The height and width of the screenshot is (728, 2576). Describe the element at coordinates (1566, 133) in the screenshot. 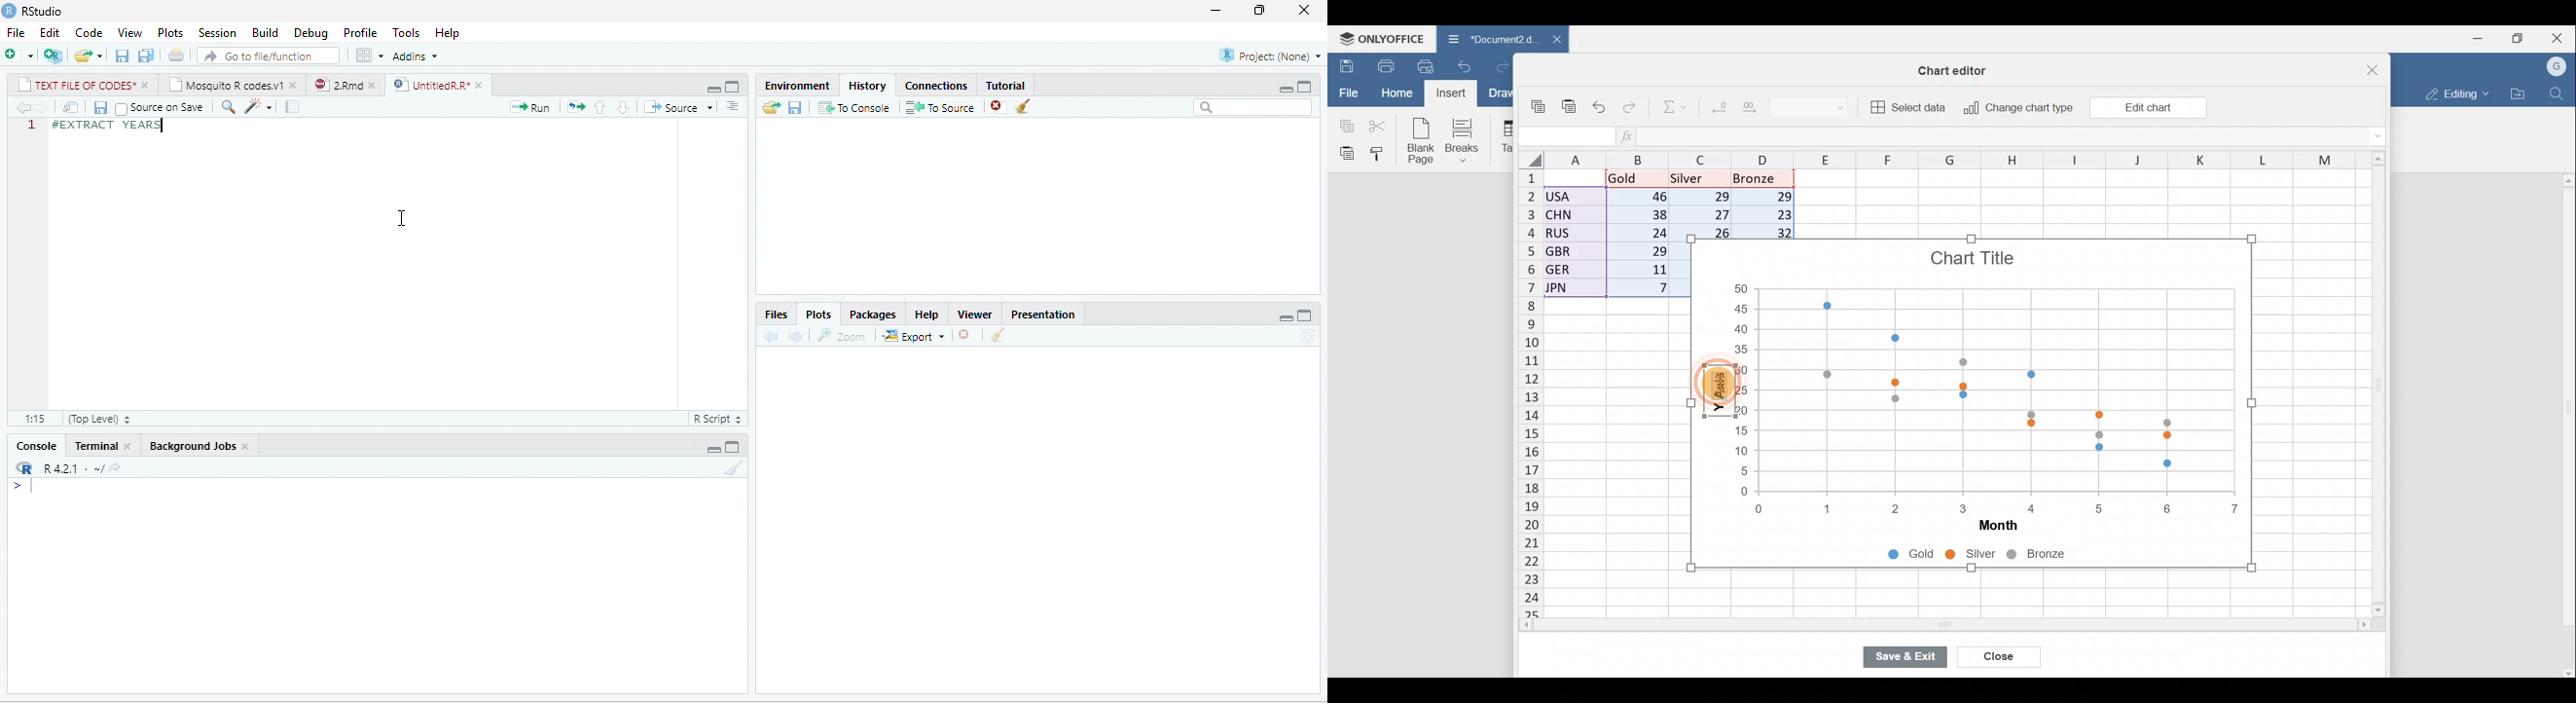

I see `Cell name` at that location.